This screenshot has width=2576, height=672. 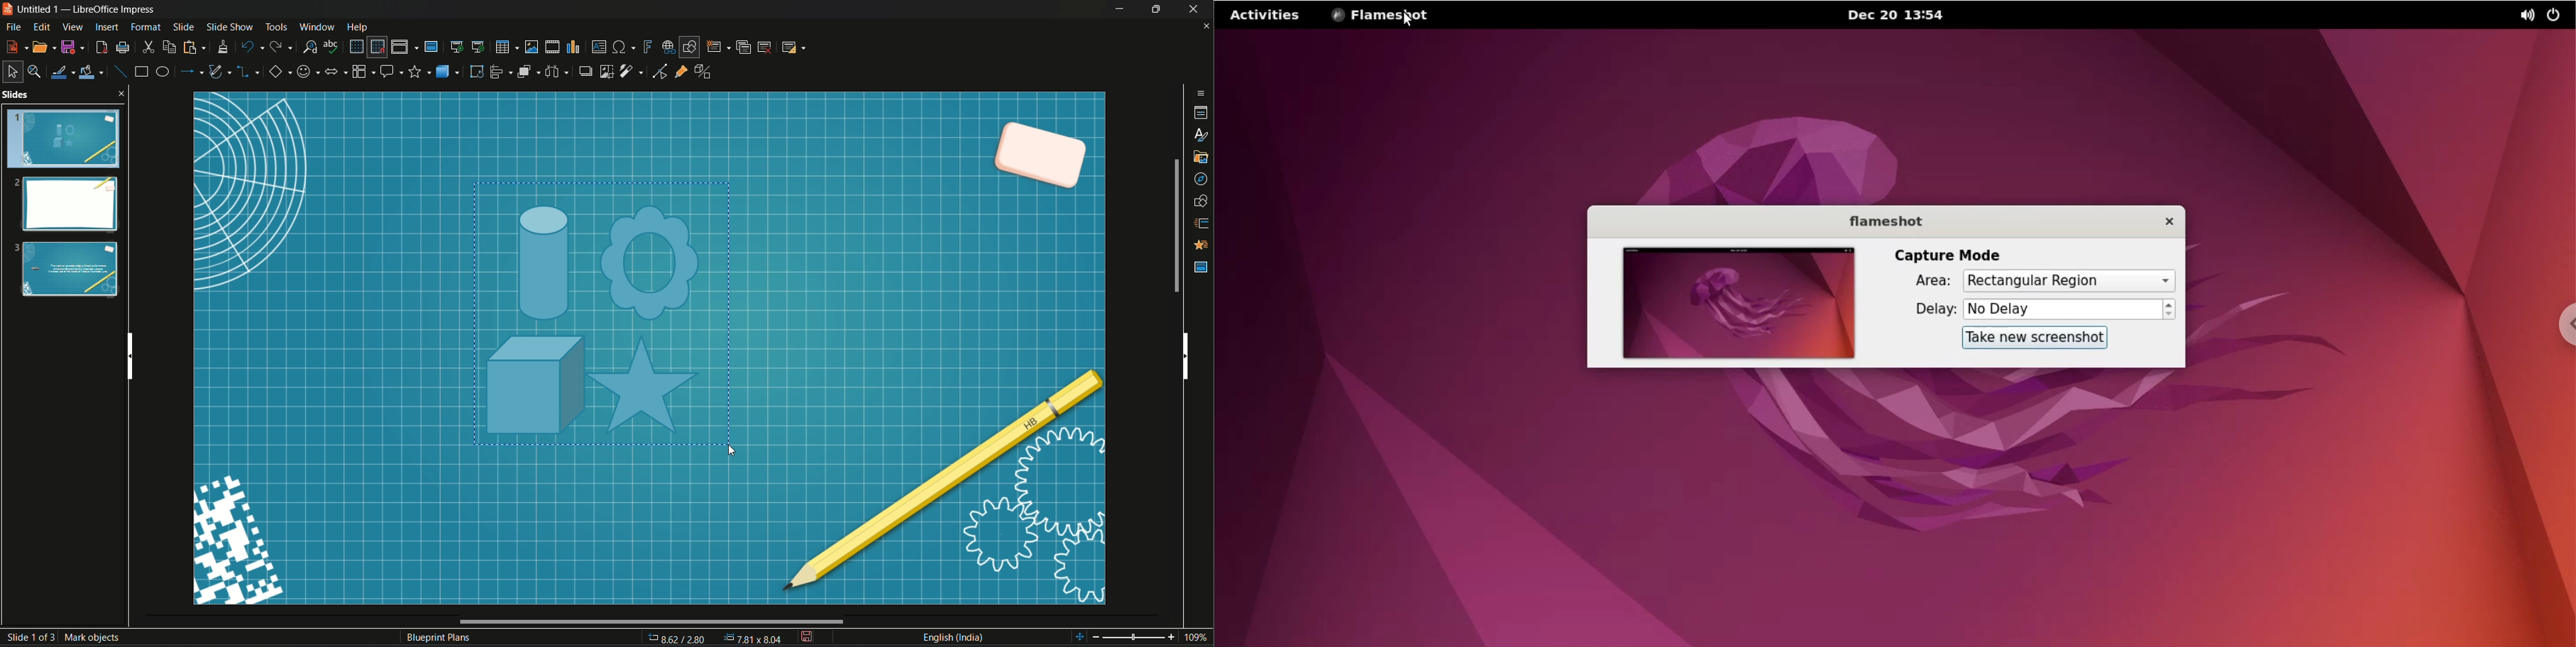 I want to click on ellipse, so click(x=161, y=71).